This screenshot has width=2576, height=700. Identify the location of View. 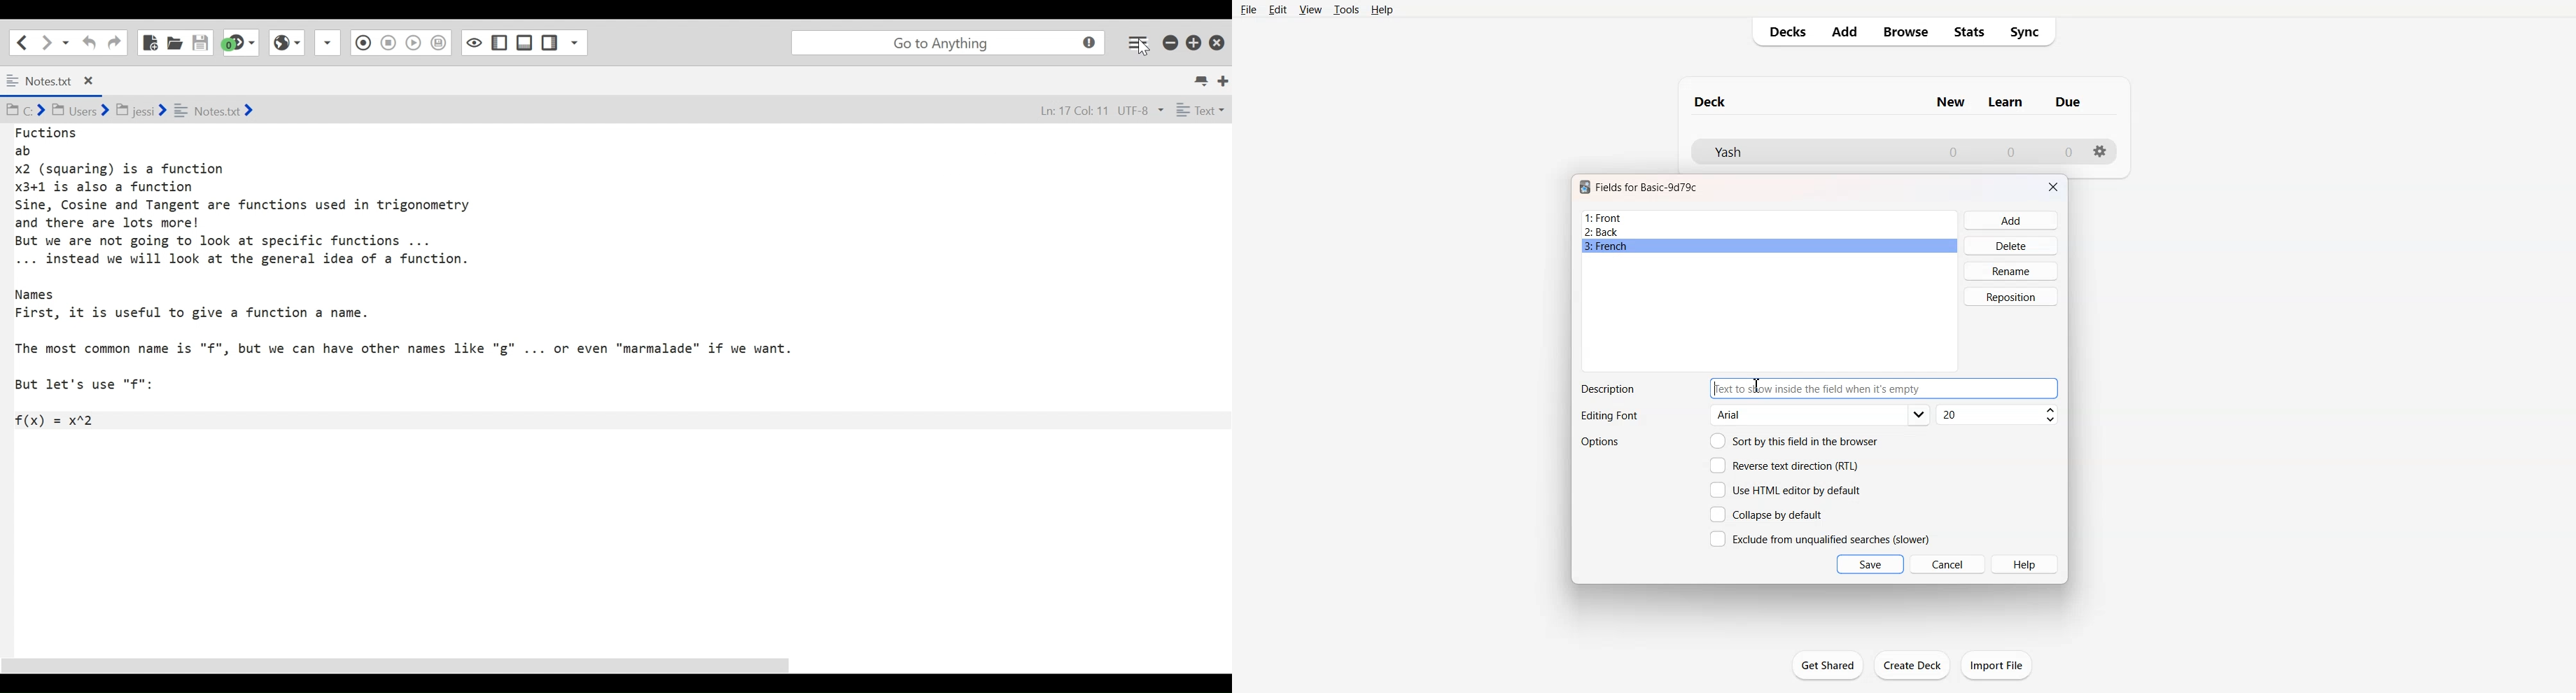
(1311, 9).